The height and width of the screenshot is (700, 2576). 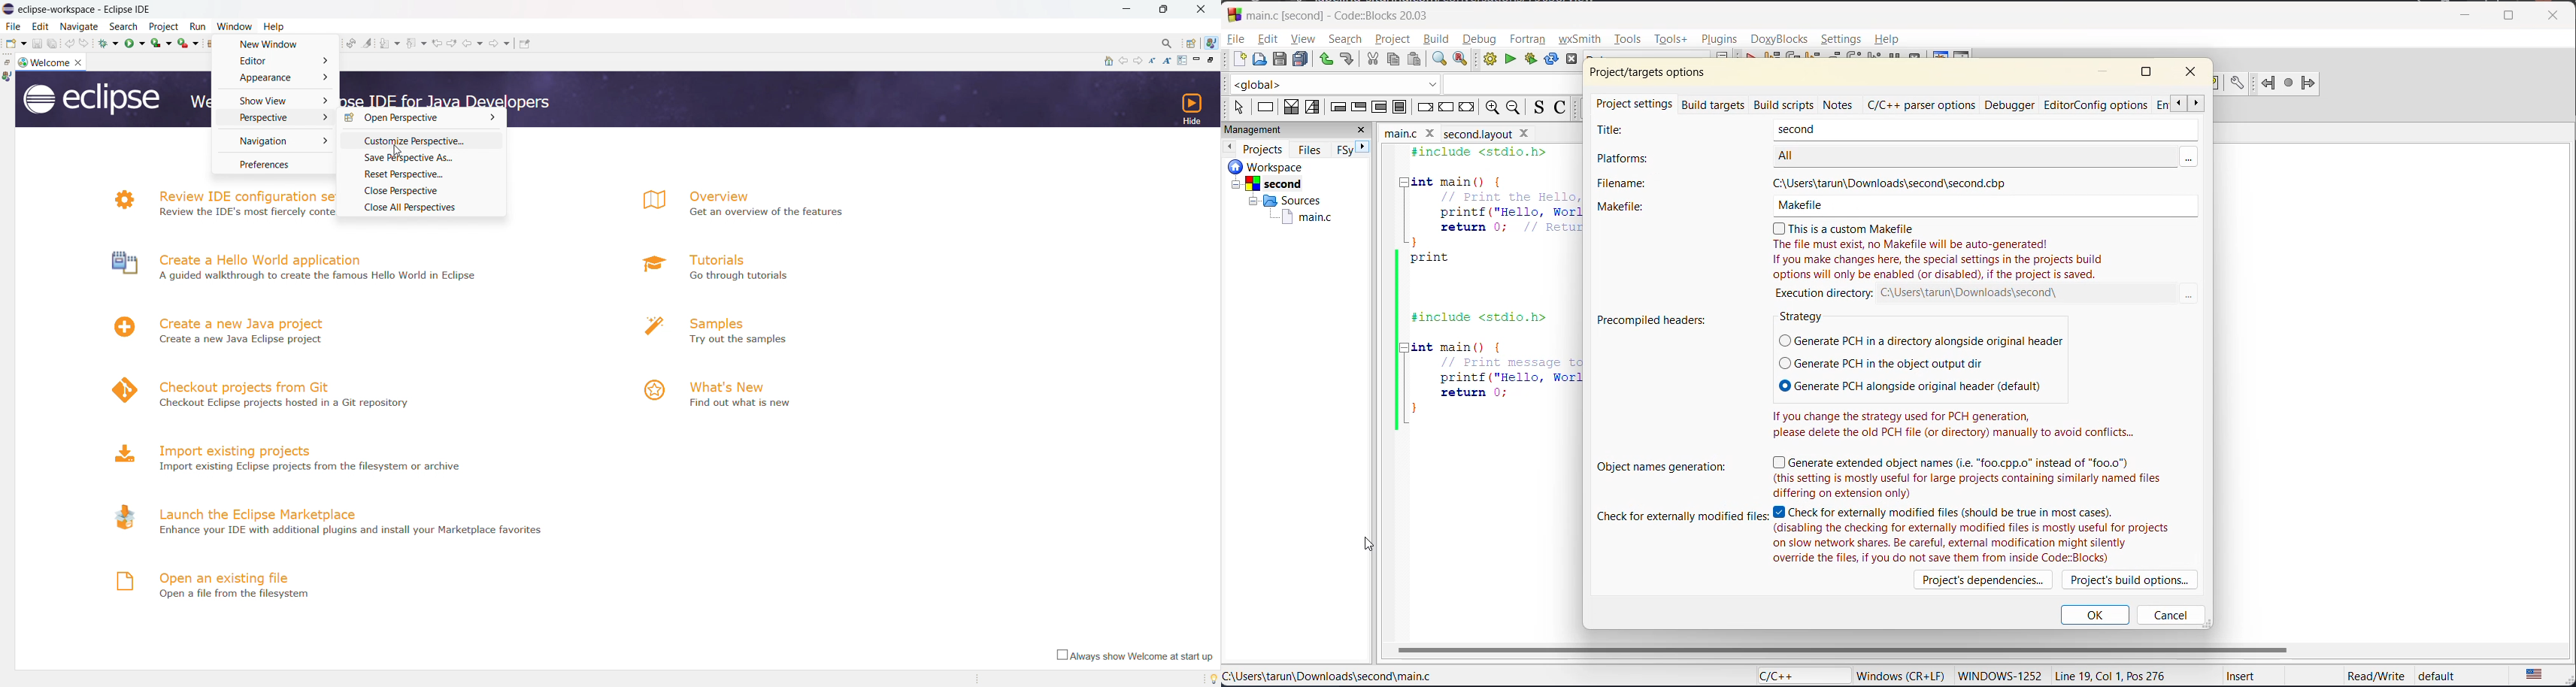 What do you see at coordinates (53, 43) in the screenshot?
I see `save all` at bounding box center [53, 43].